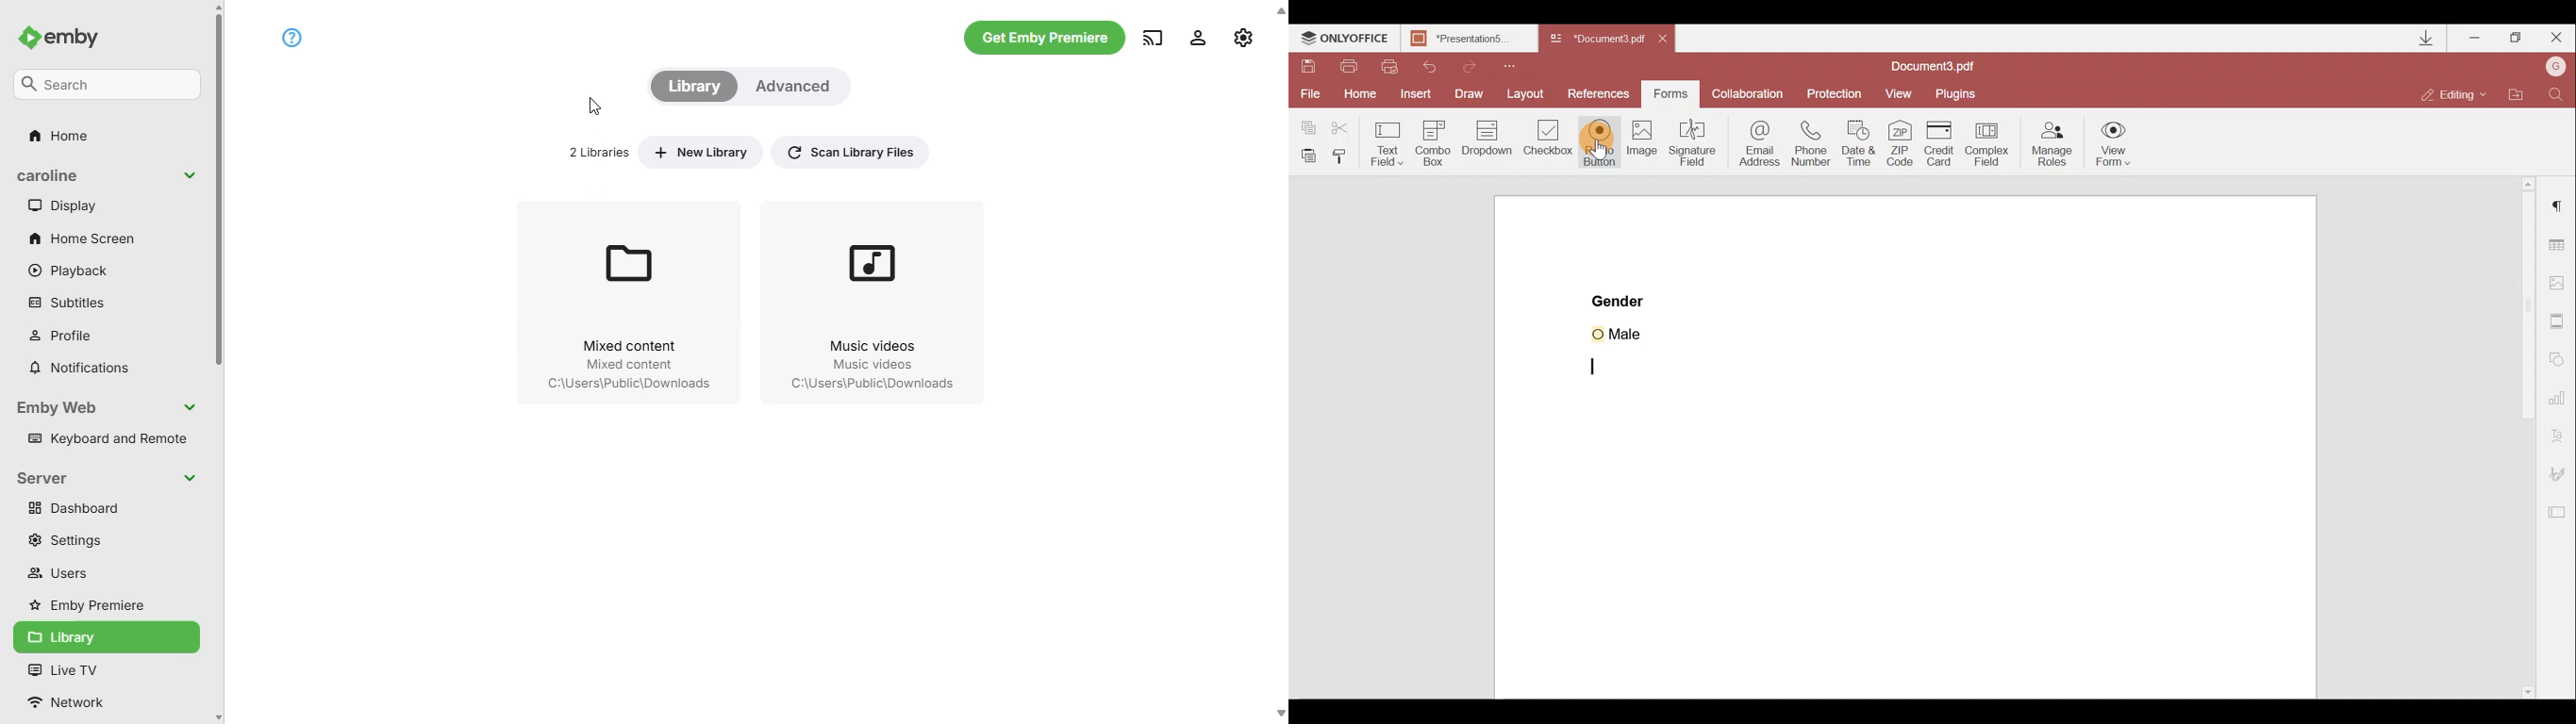 This screenshot has width=2576, height=728. I want to click on Downloads, so click(2419, 36).